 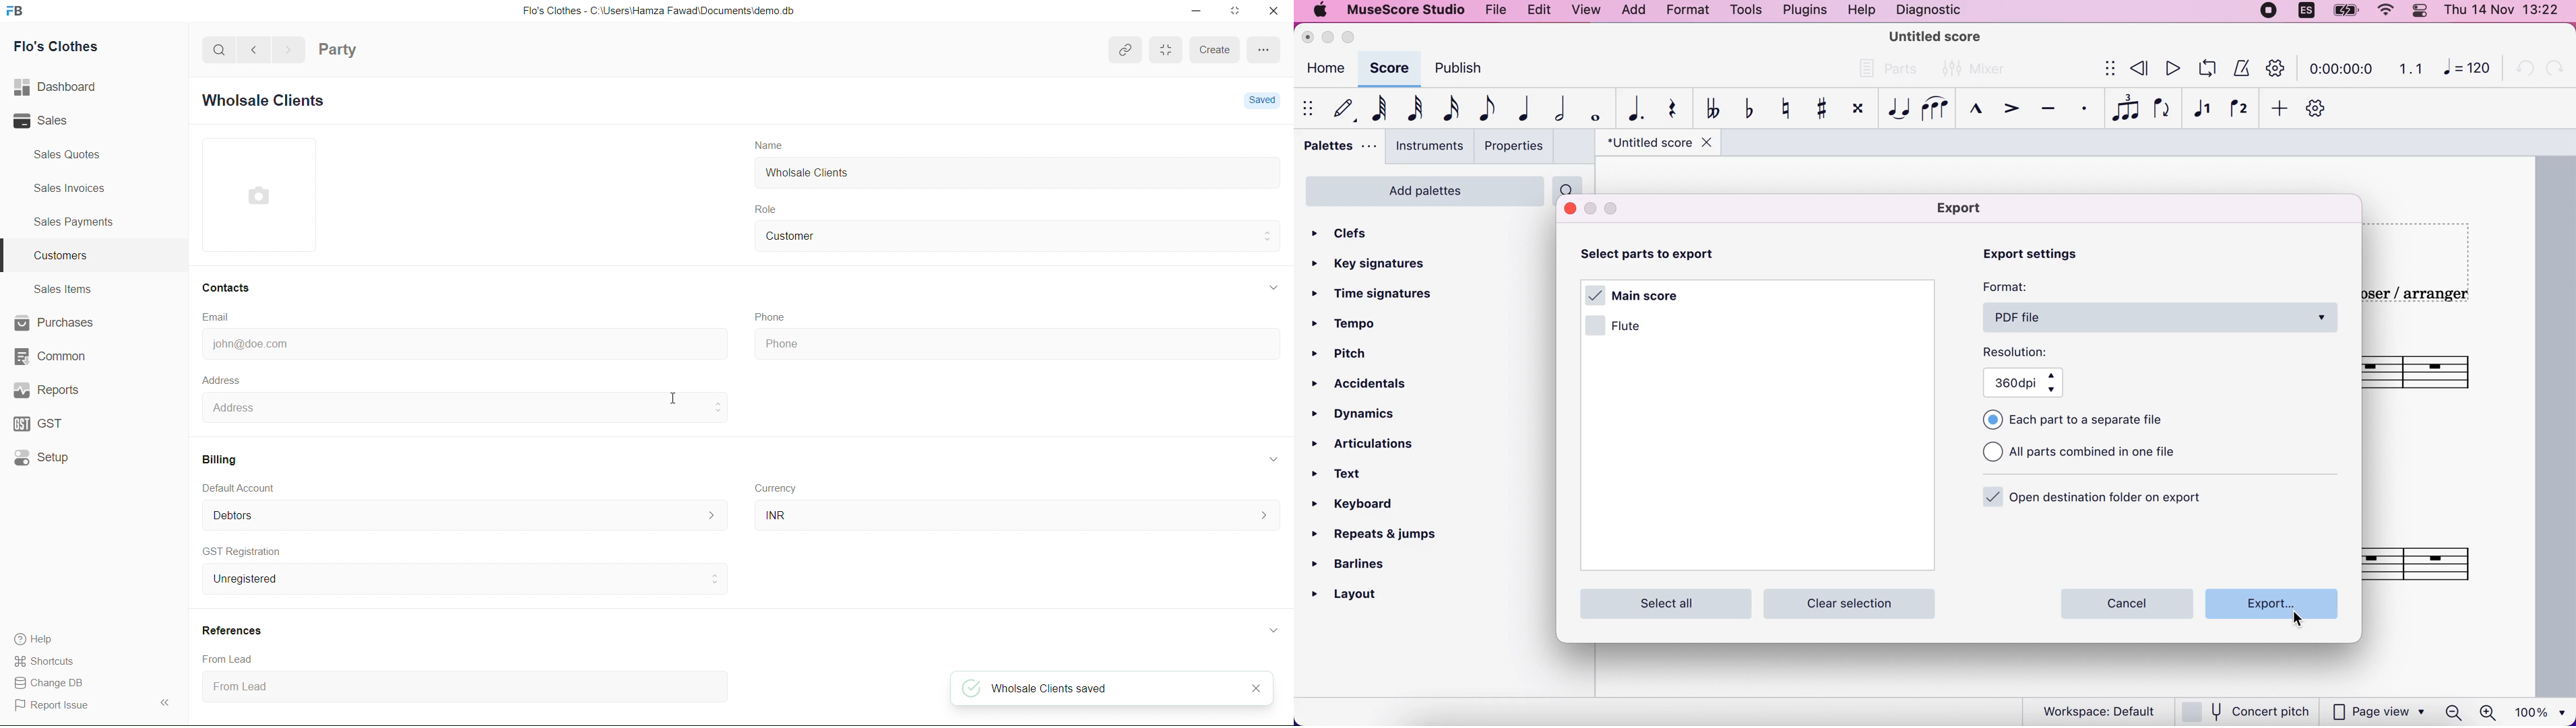 I want to click on phone, so click(x=1001, y=344).